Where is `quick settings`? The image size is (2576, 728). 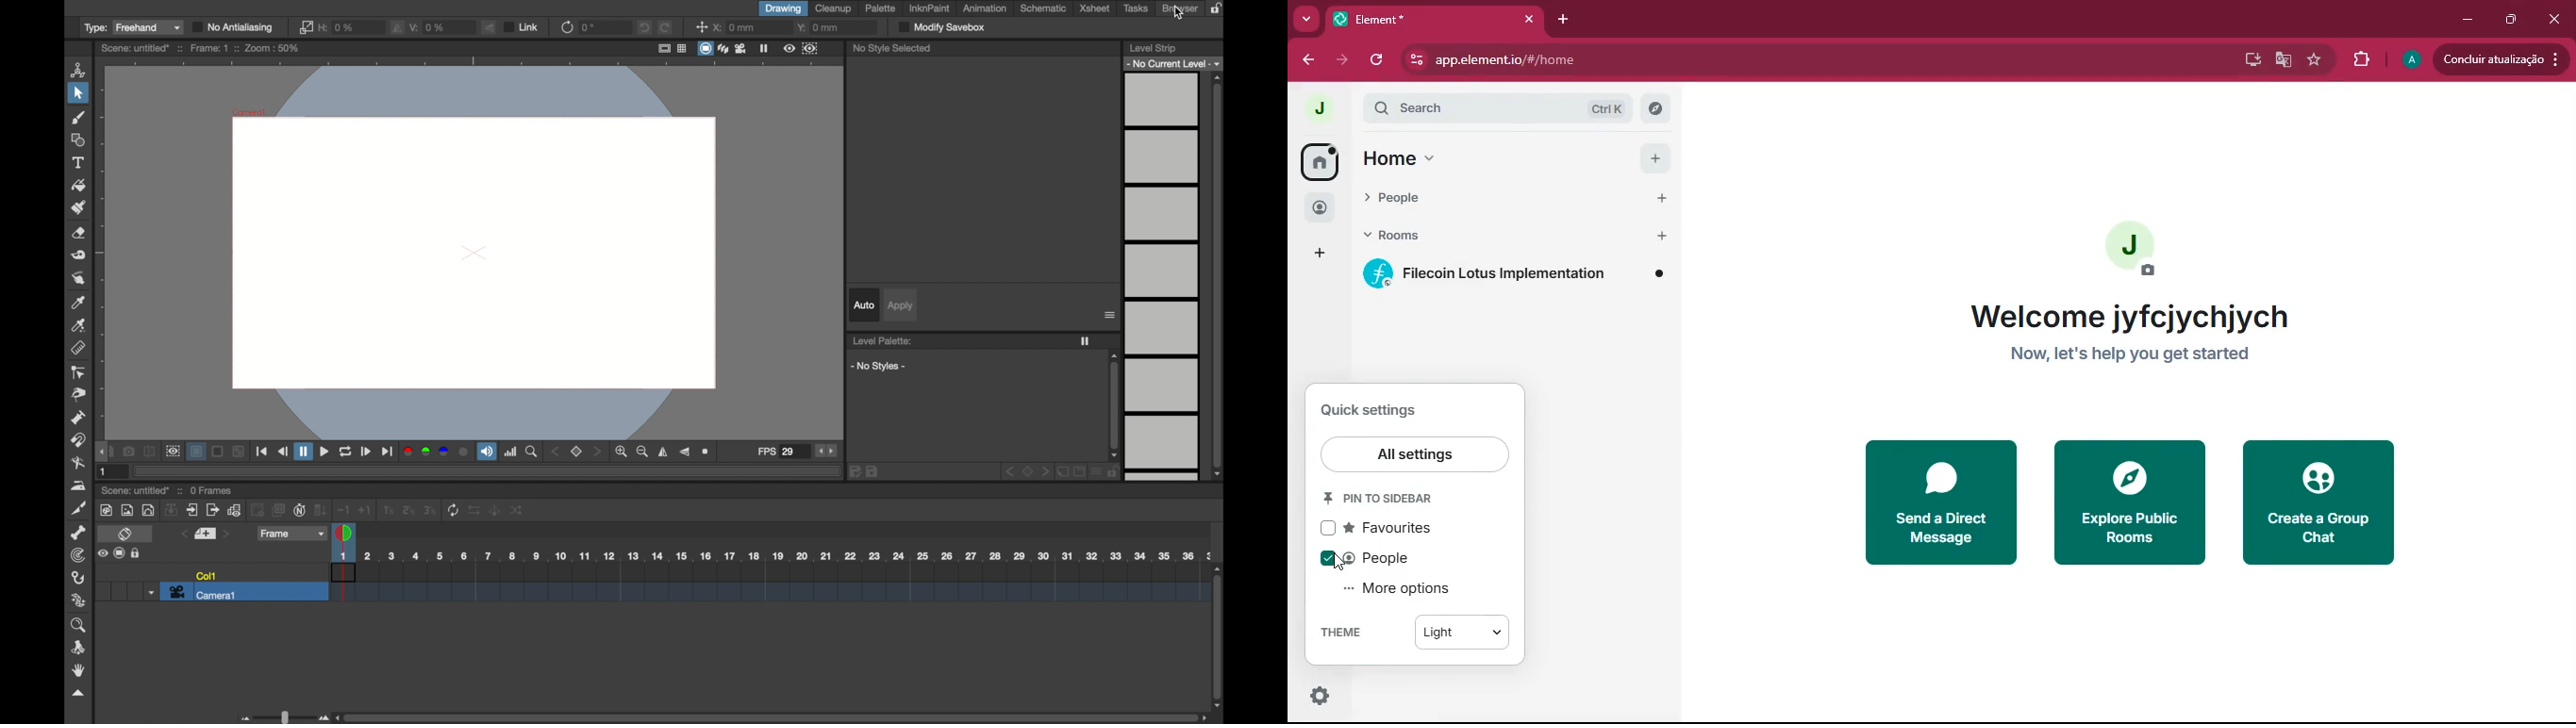 quick settings is located at coordinates (1389, 409).